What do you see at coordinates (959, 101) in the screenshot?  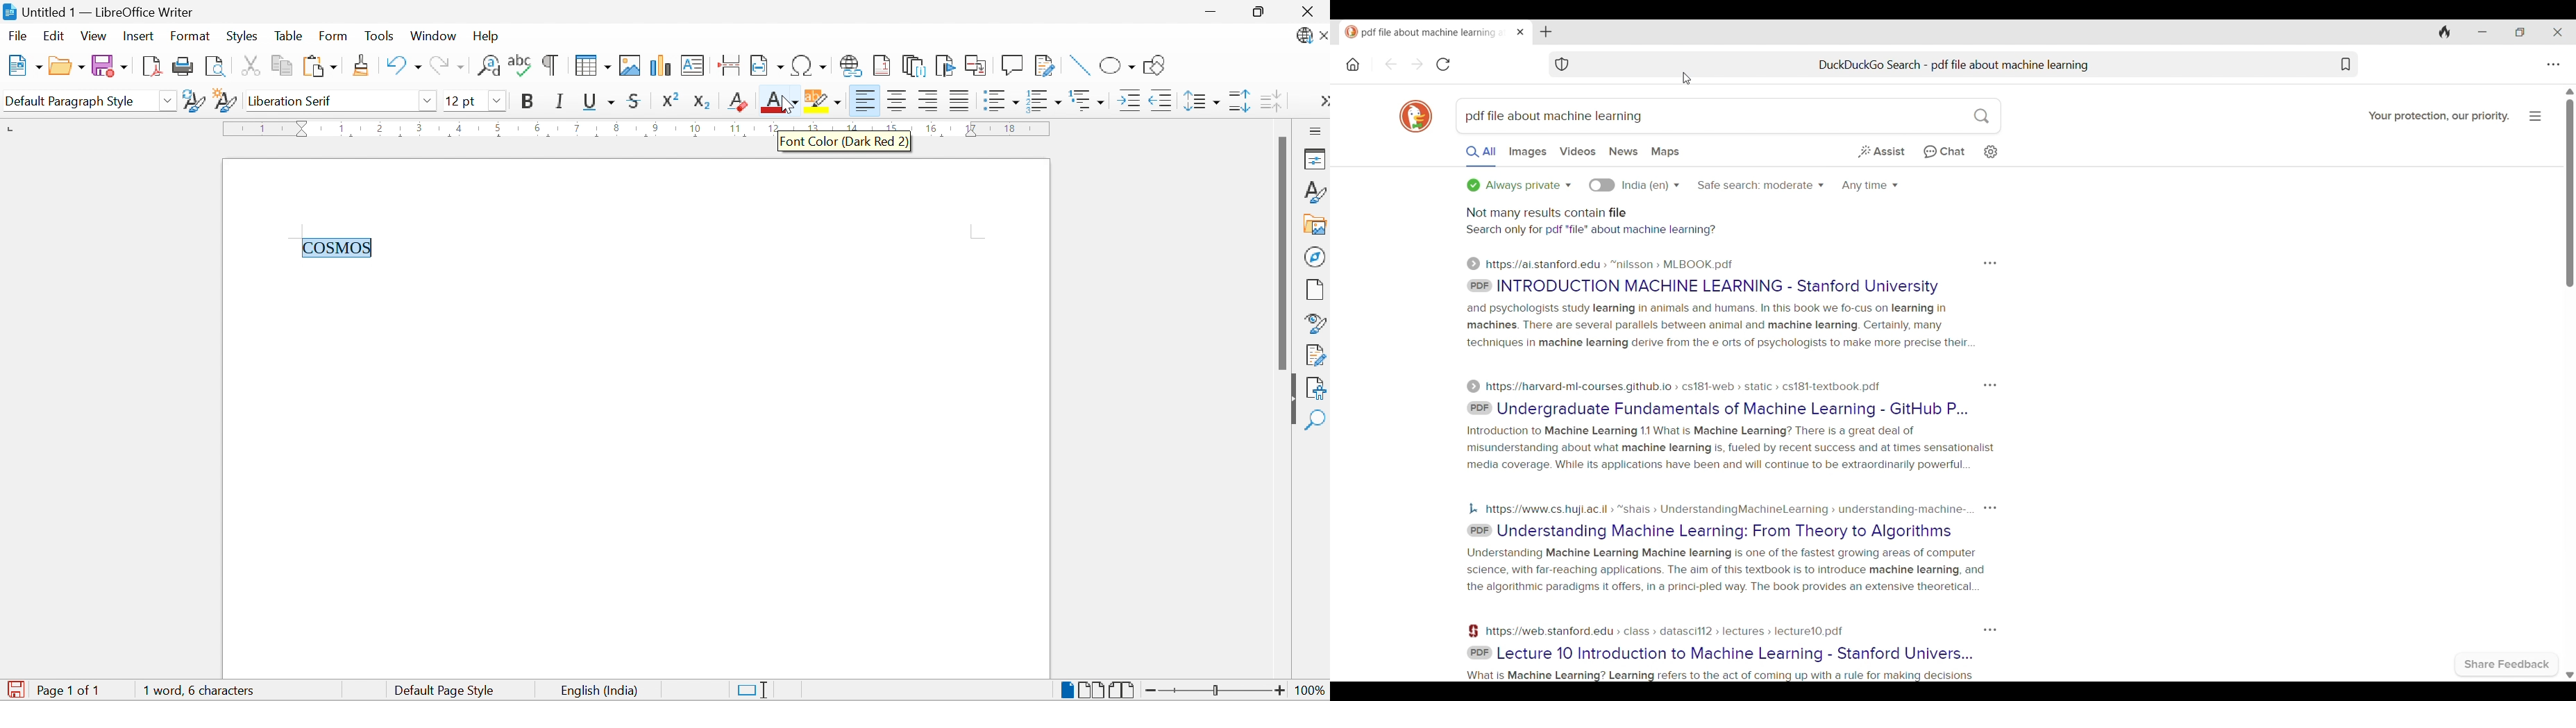 I see `Justified` at bounding box center [959, 101].